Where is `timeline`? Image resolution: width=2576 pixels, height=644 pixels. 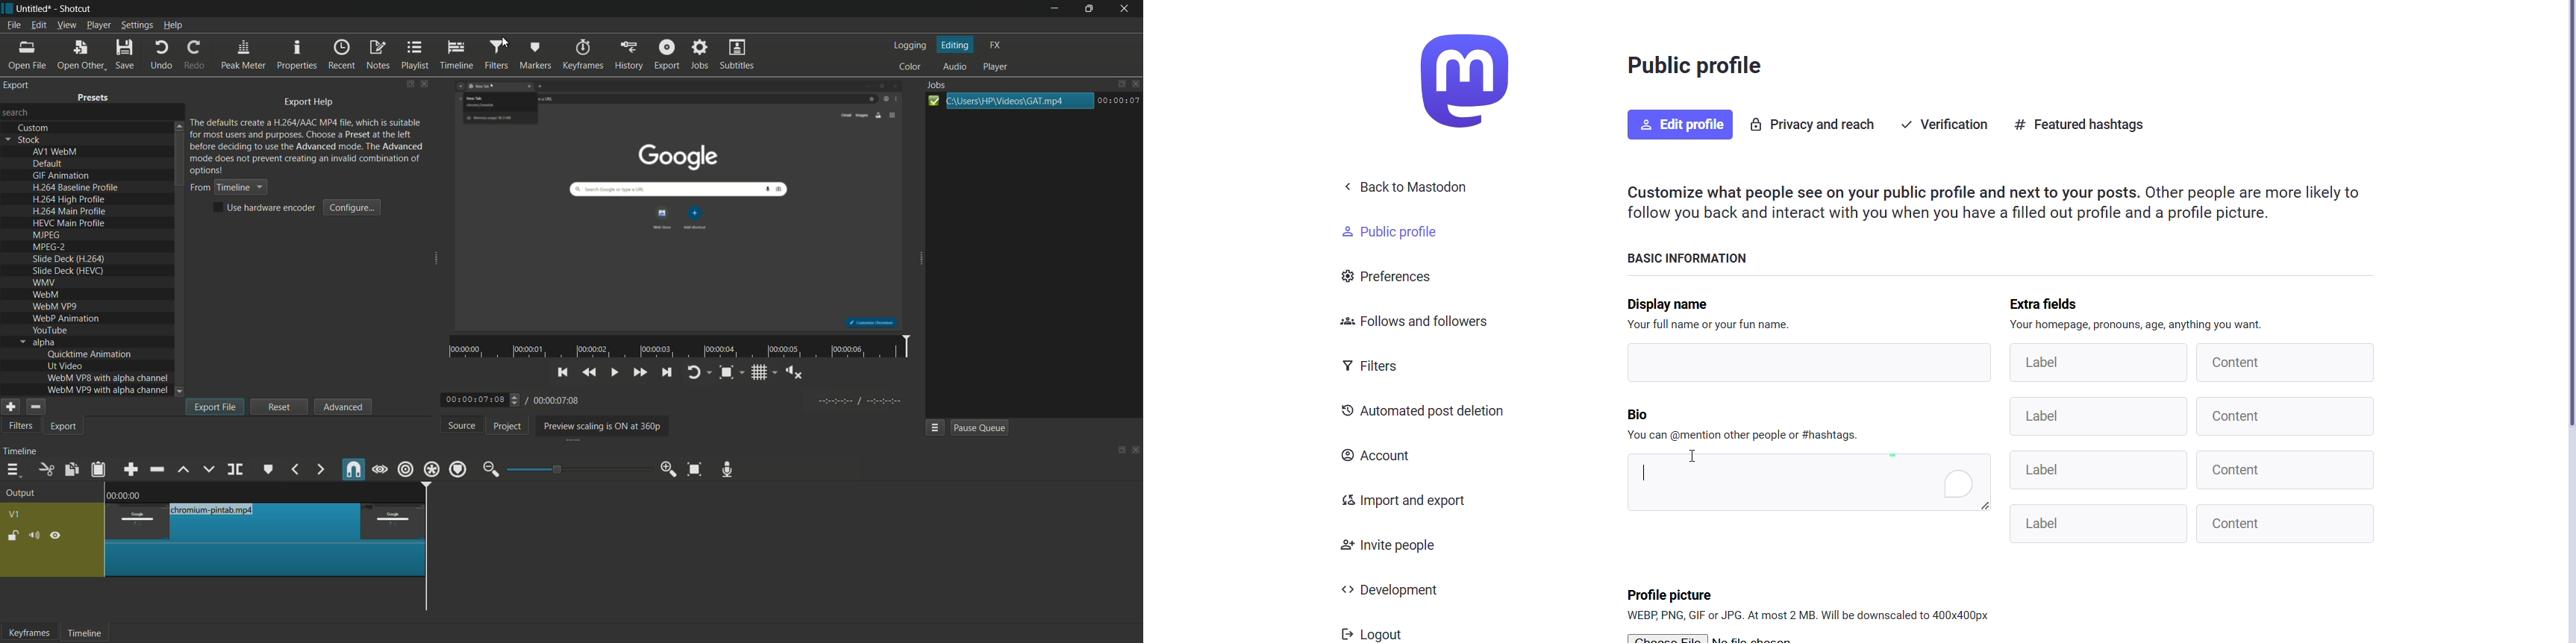 timeline is located at coordinates (20, 451).